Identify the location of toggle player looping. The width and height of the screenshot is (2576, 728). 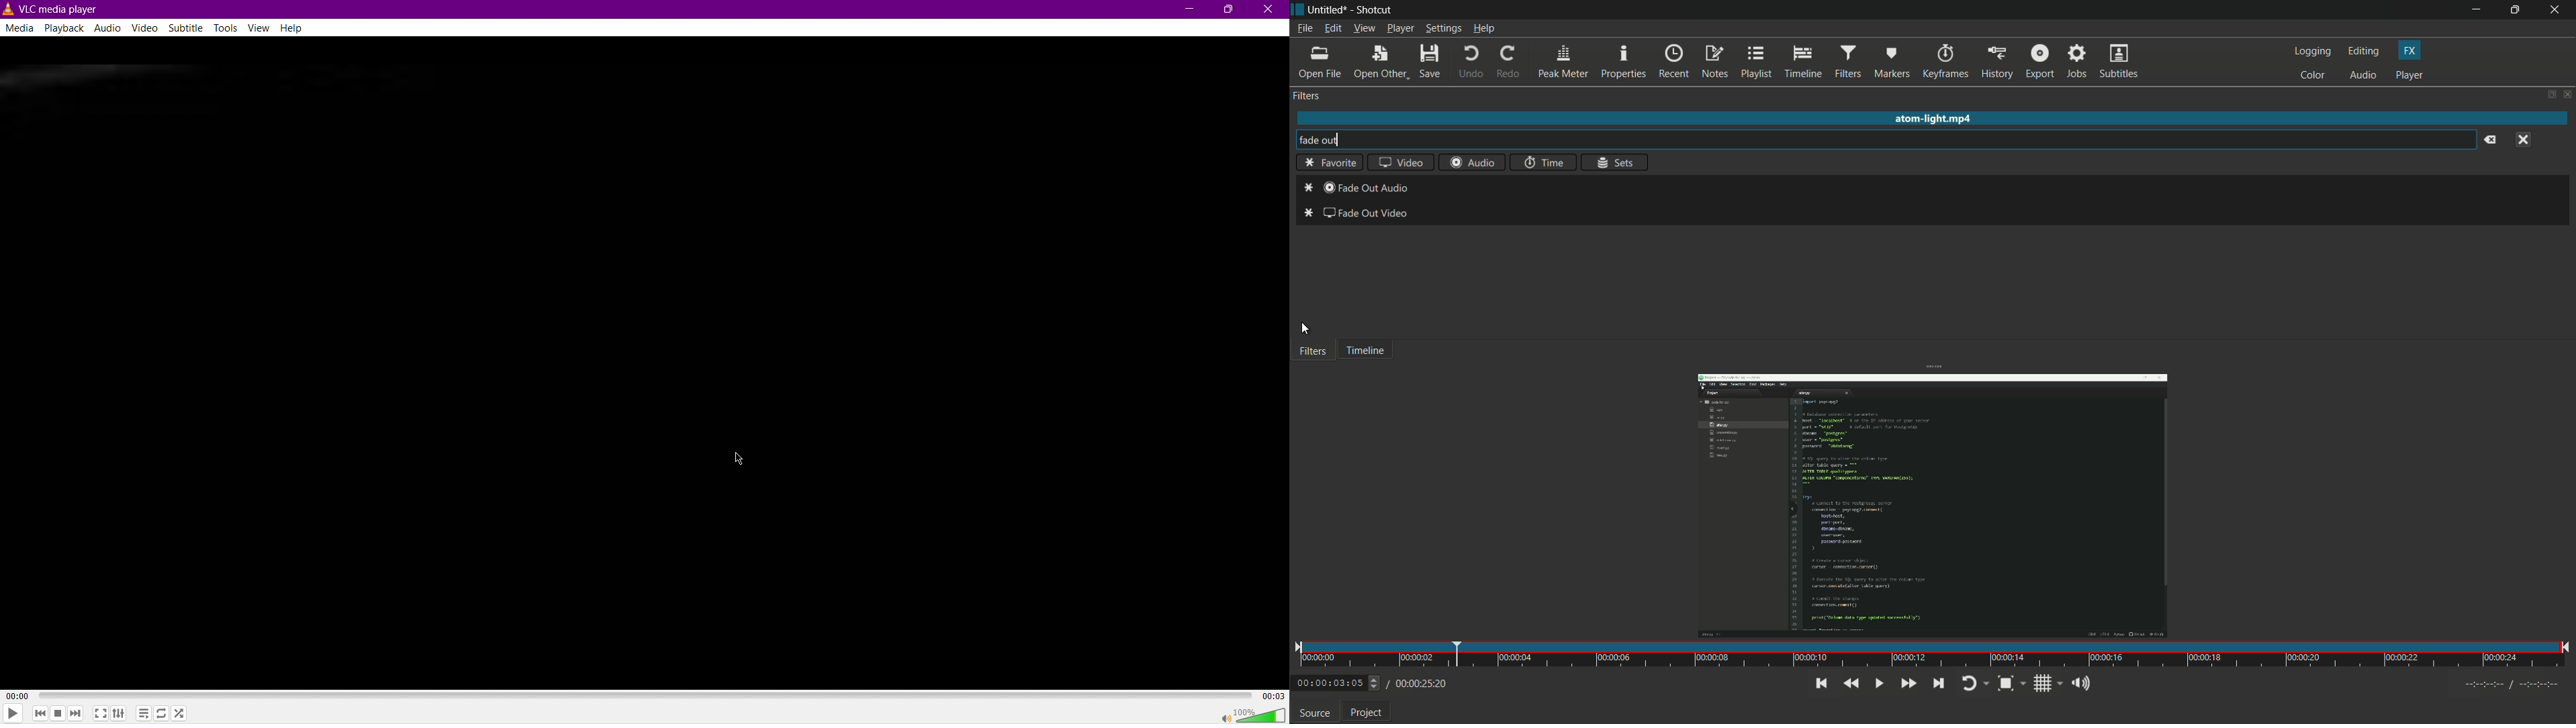
(1970, 683).